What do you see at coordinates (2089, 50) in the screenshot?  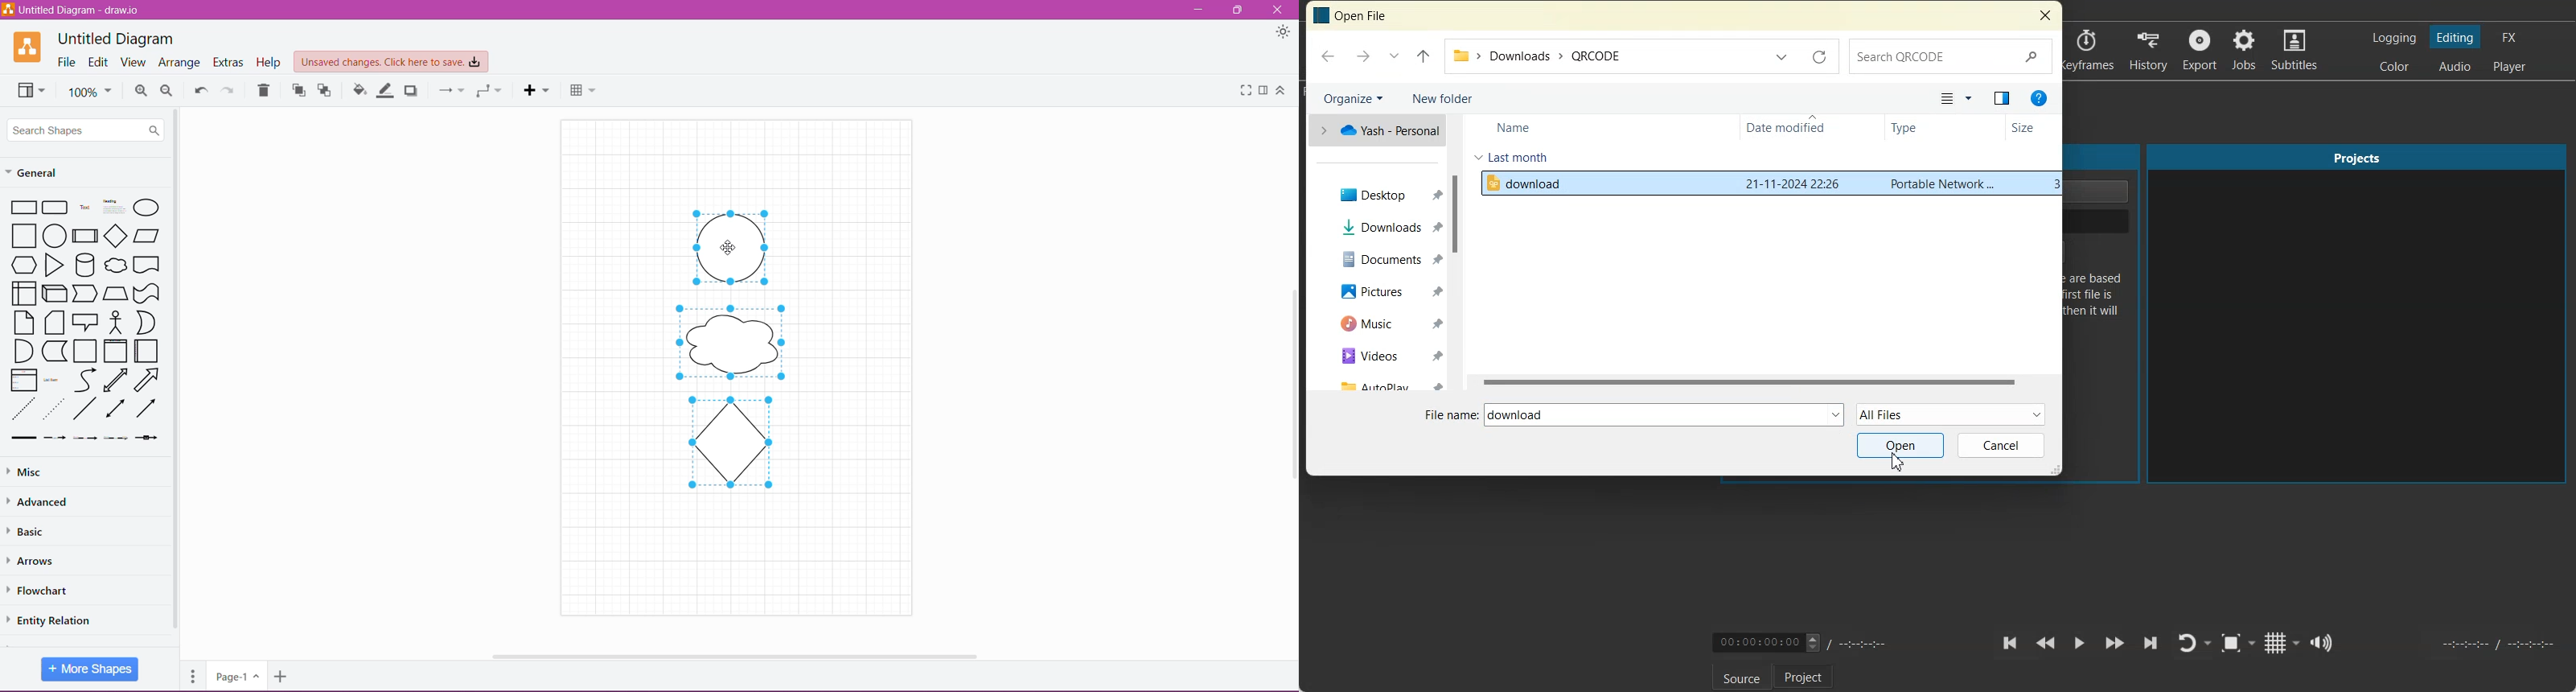 I see `Keyframes` at bounding box center [2089, 50].